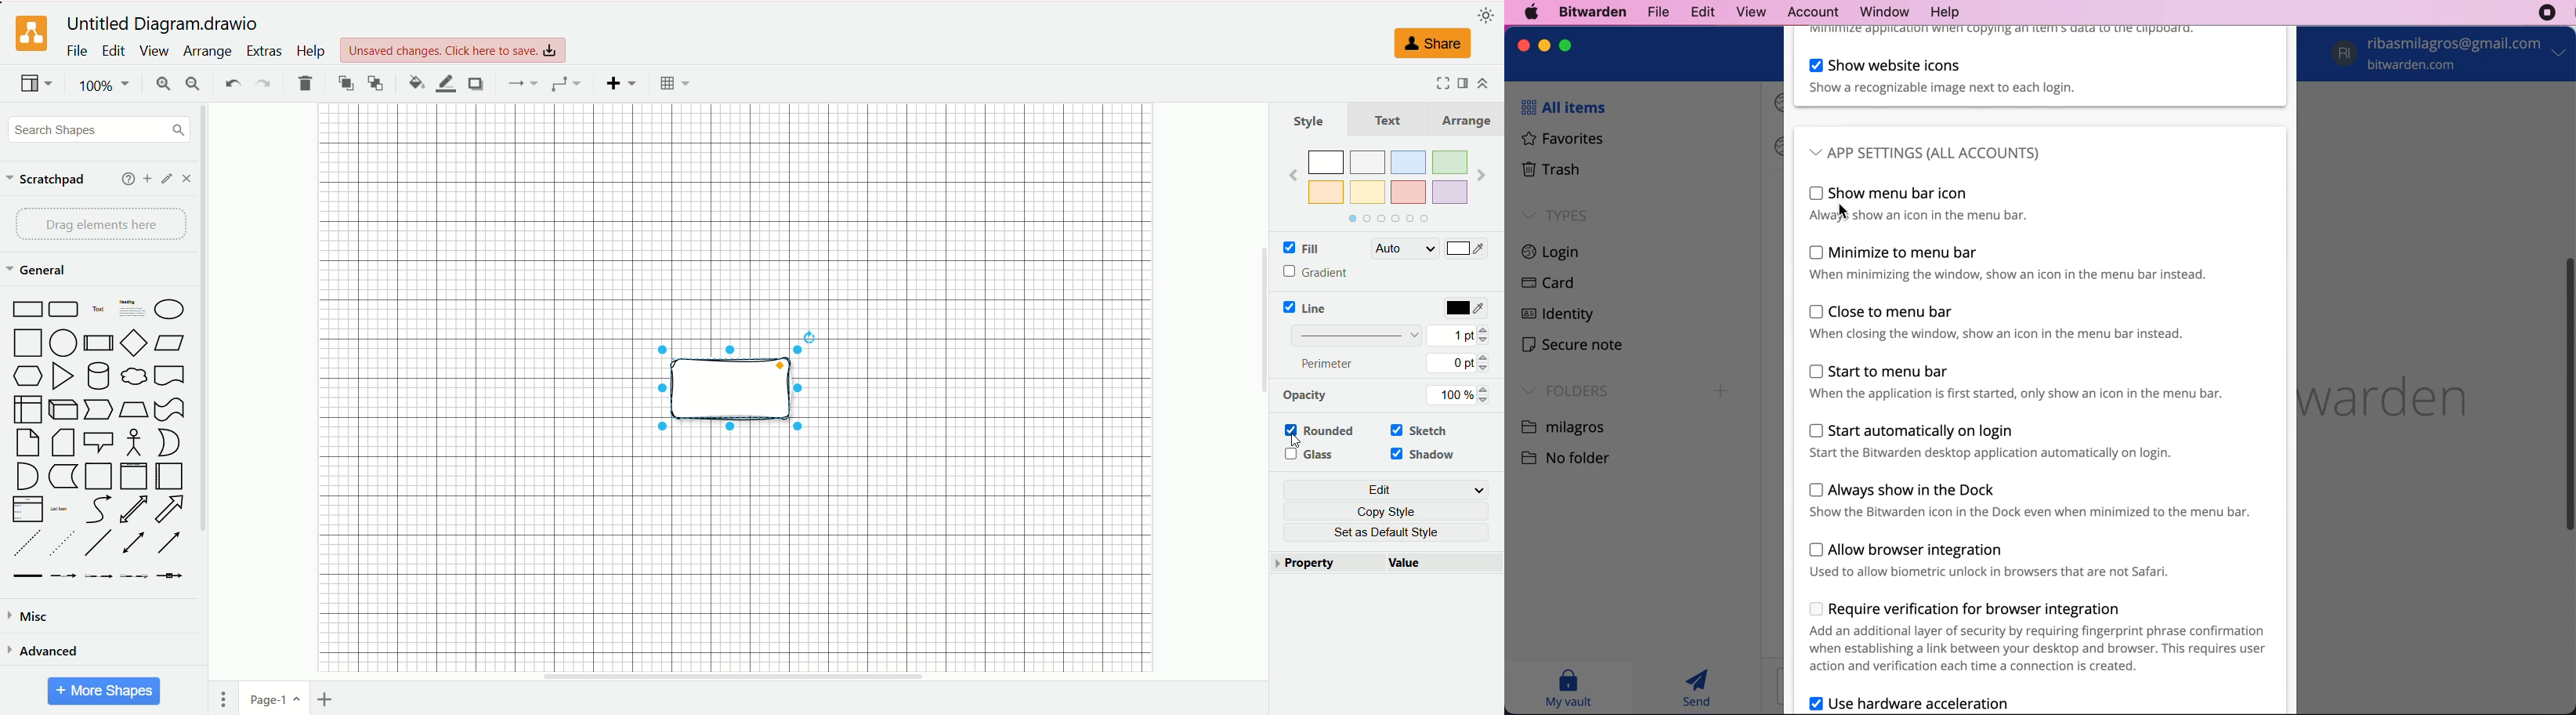 Image resolution: width=2576 pixels, height=728 pixels. I want to click on previous color options, so click(1293, 175).